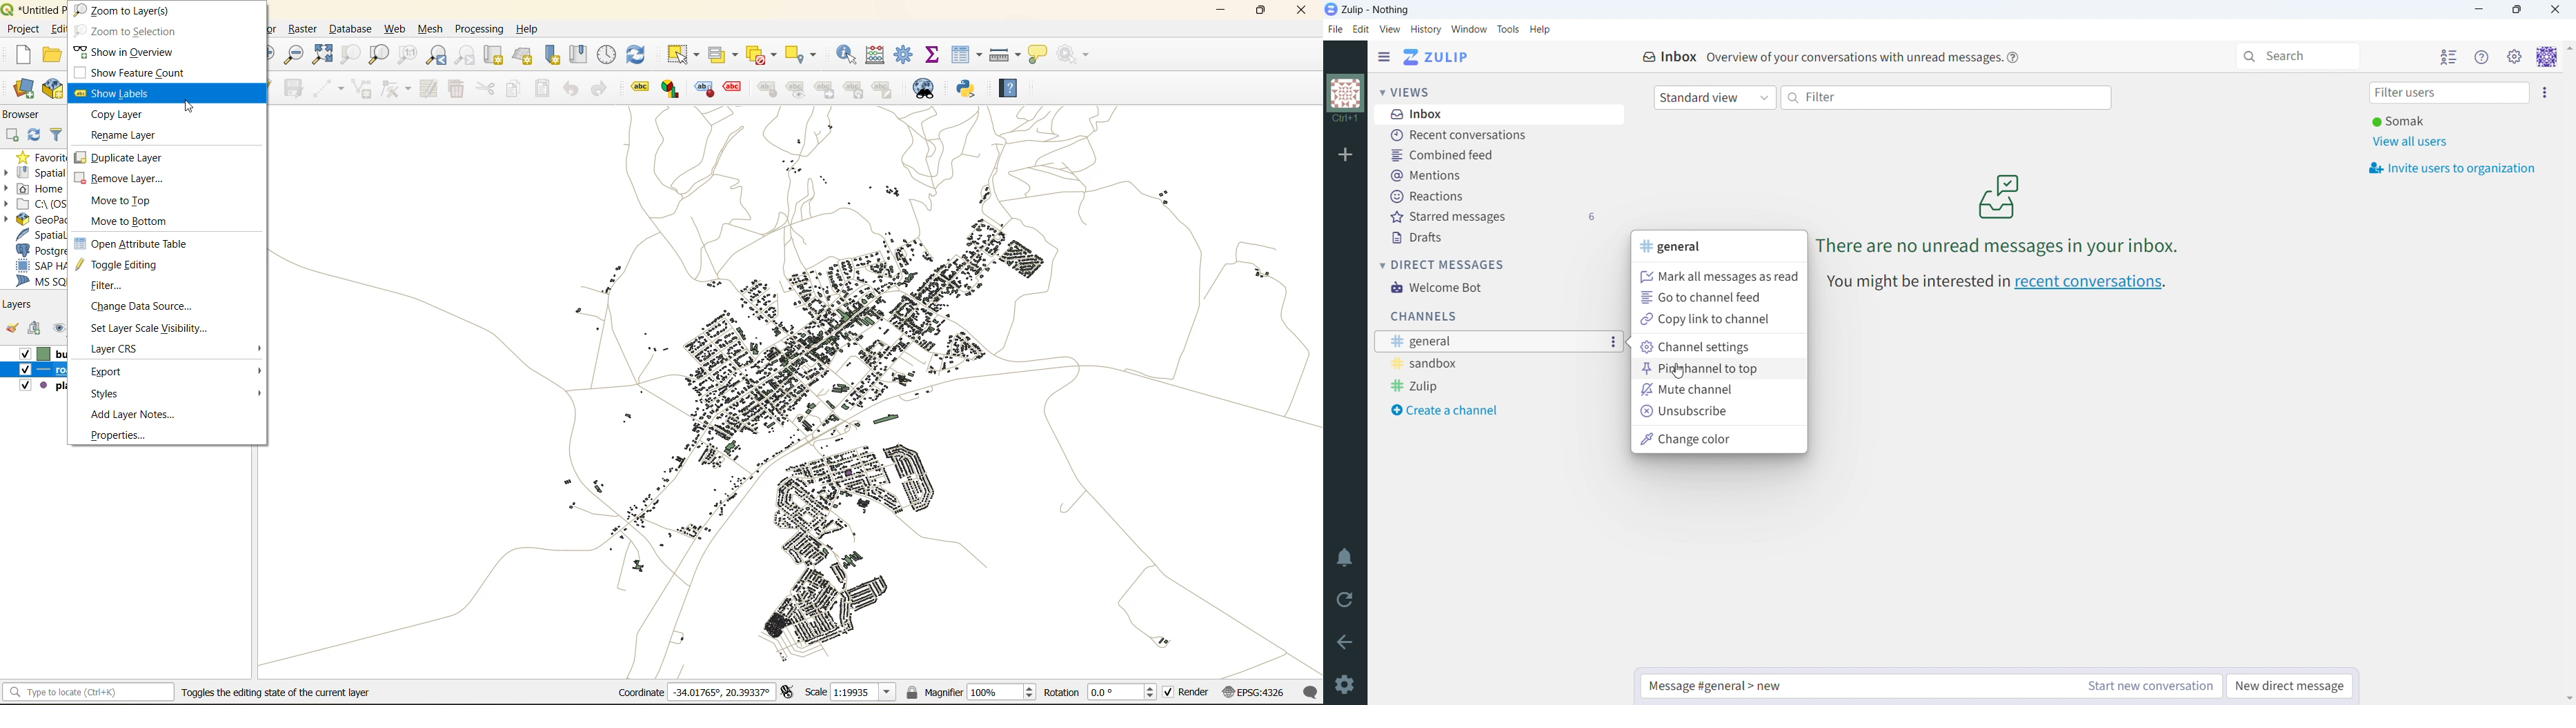 The width and height of the screenshot is (2576, 728). I want to click on invite users, so click(2453, 168).